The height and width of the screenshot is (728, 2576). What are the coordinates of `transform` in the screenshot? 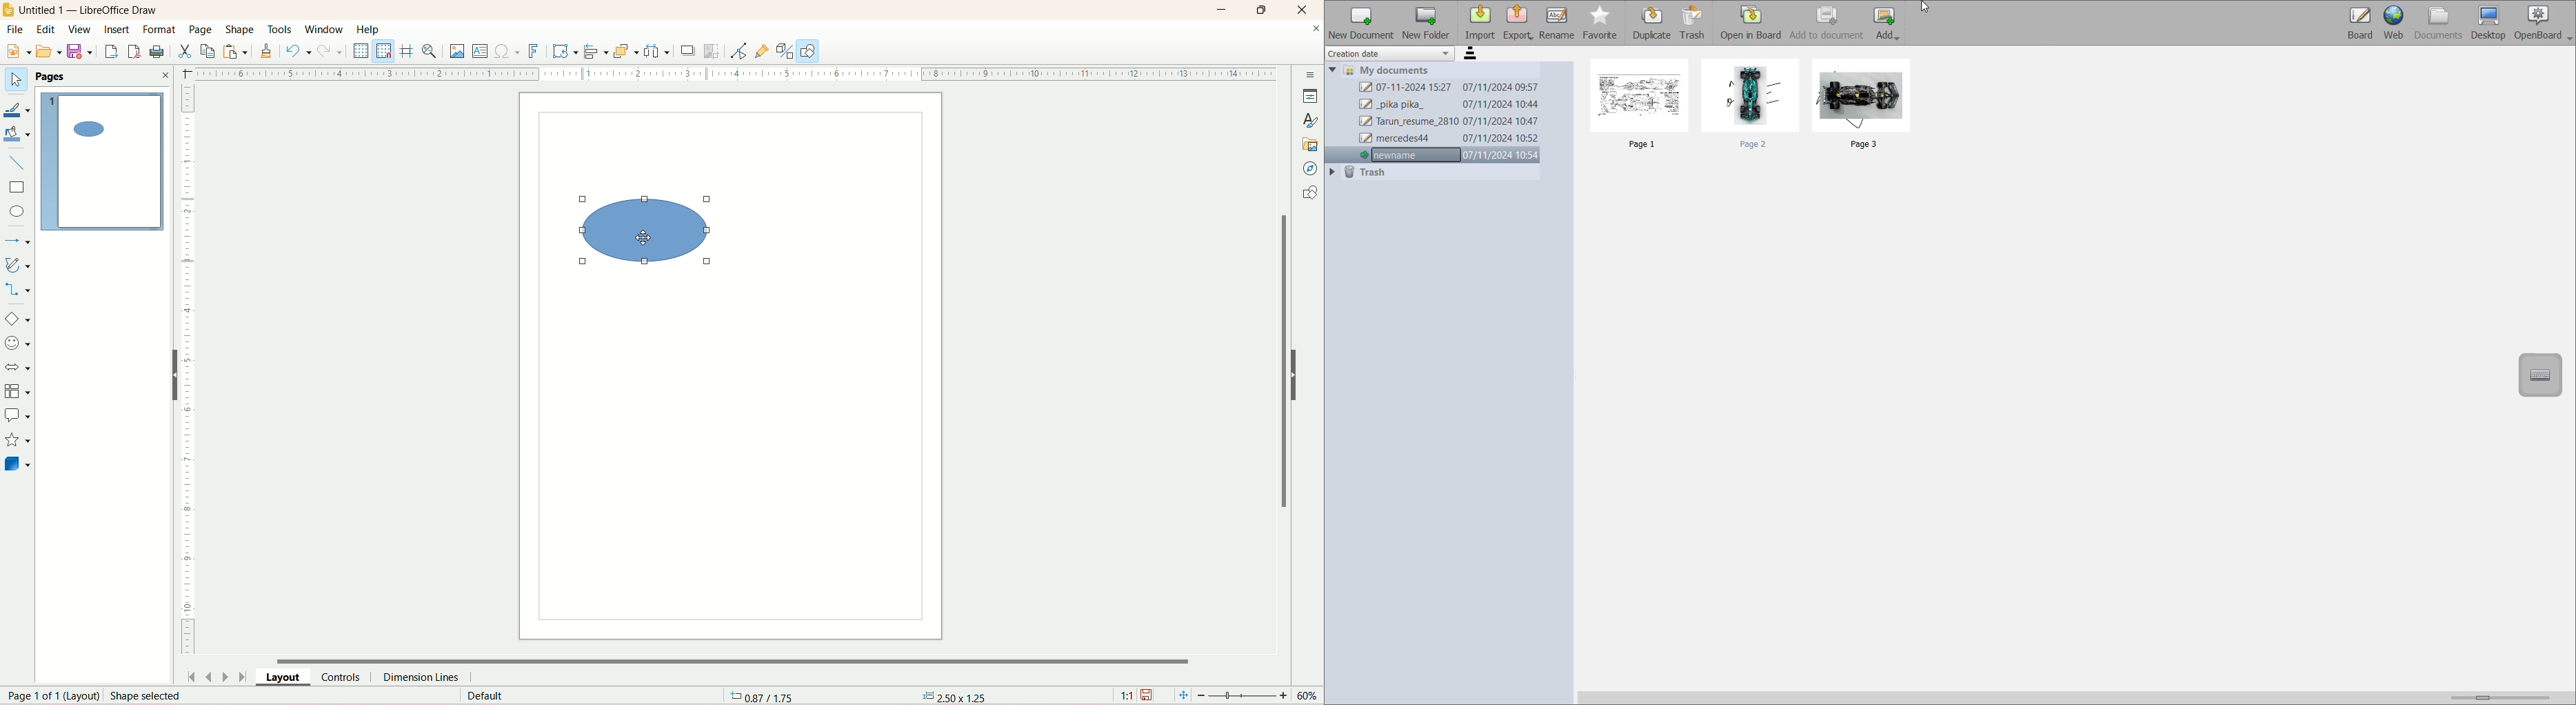 It's located at (562, 52).